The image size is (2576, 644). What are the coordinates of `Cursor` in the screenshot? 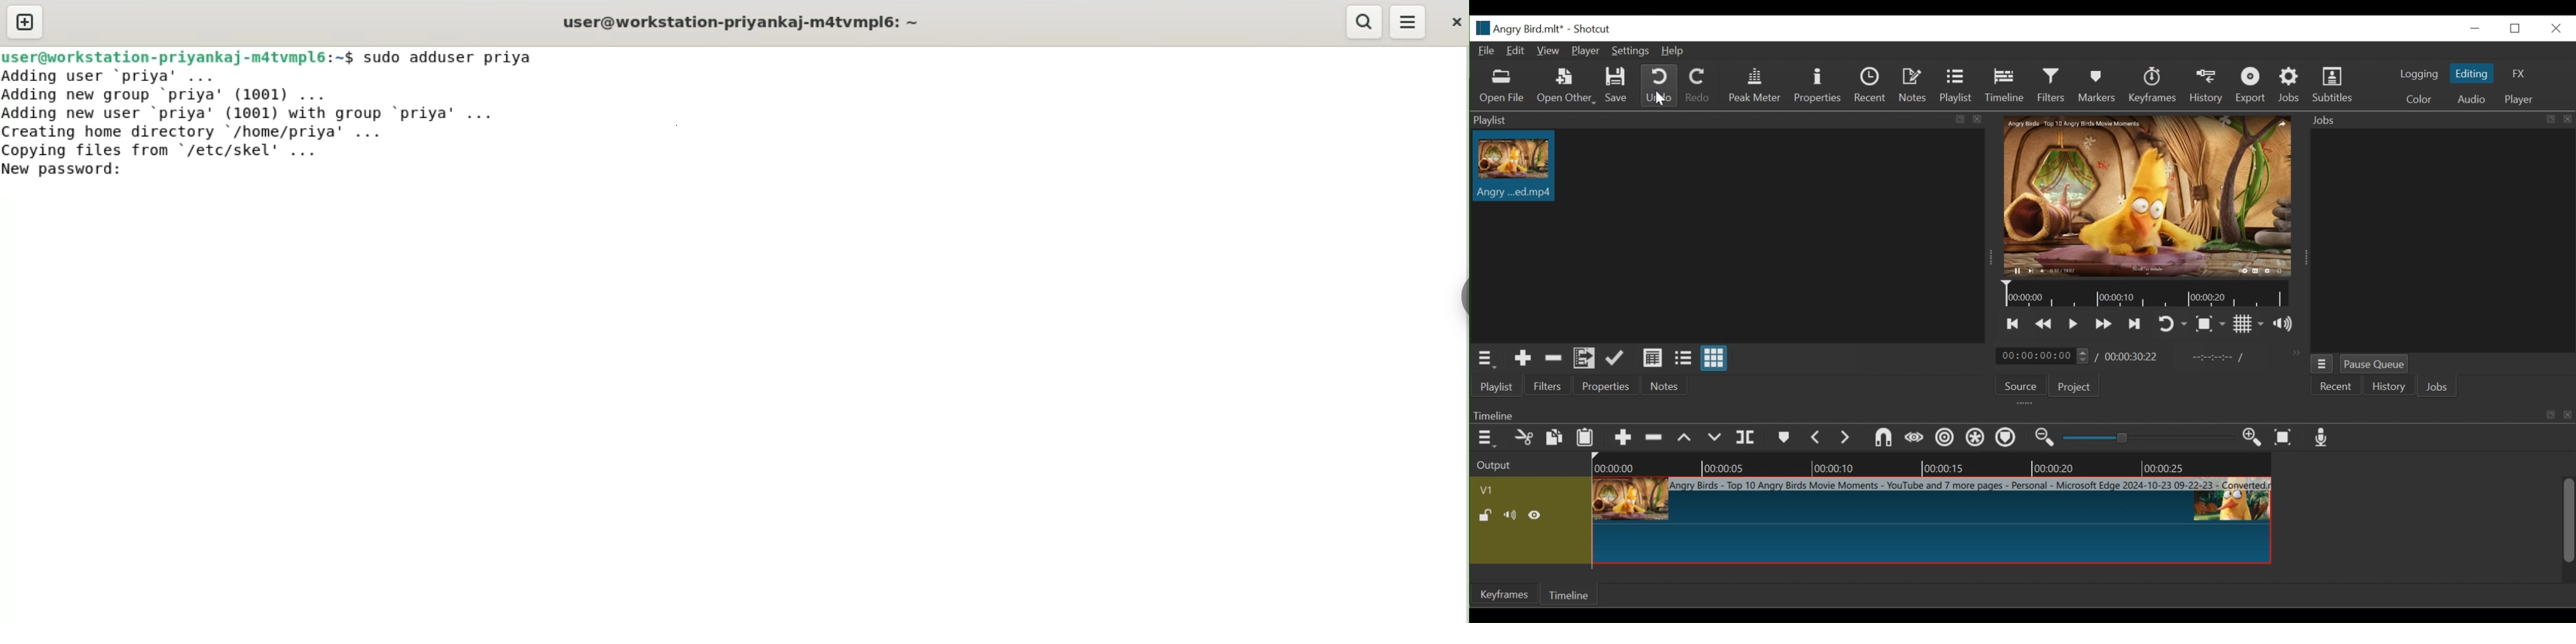 It's located at (1659, 99).